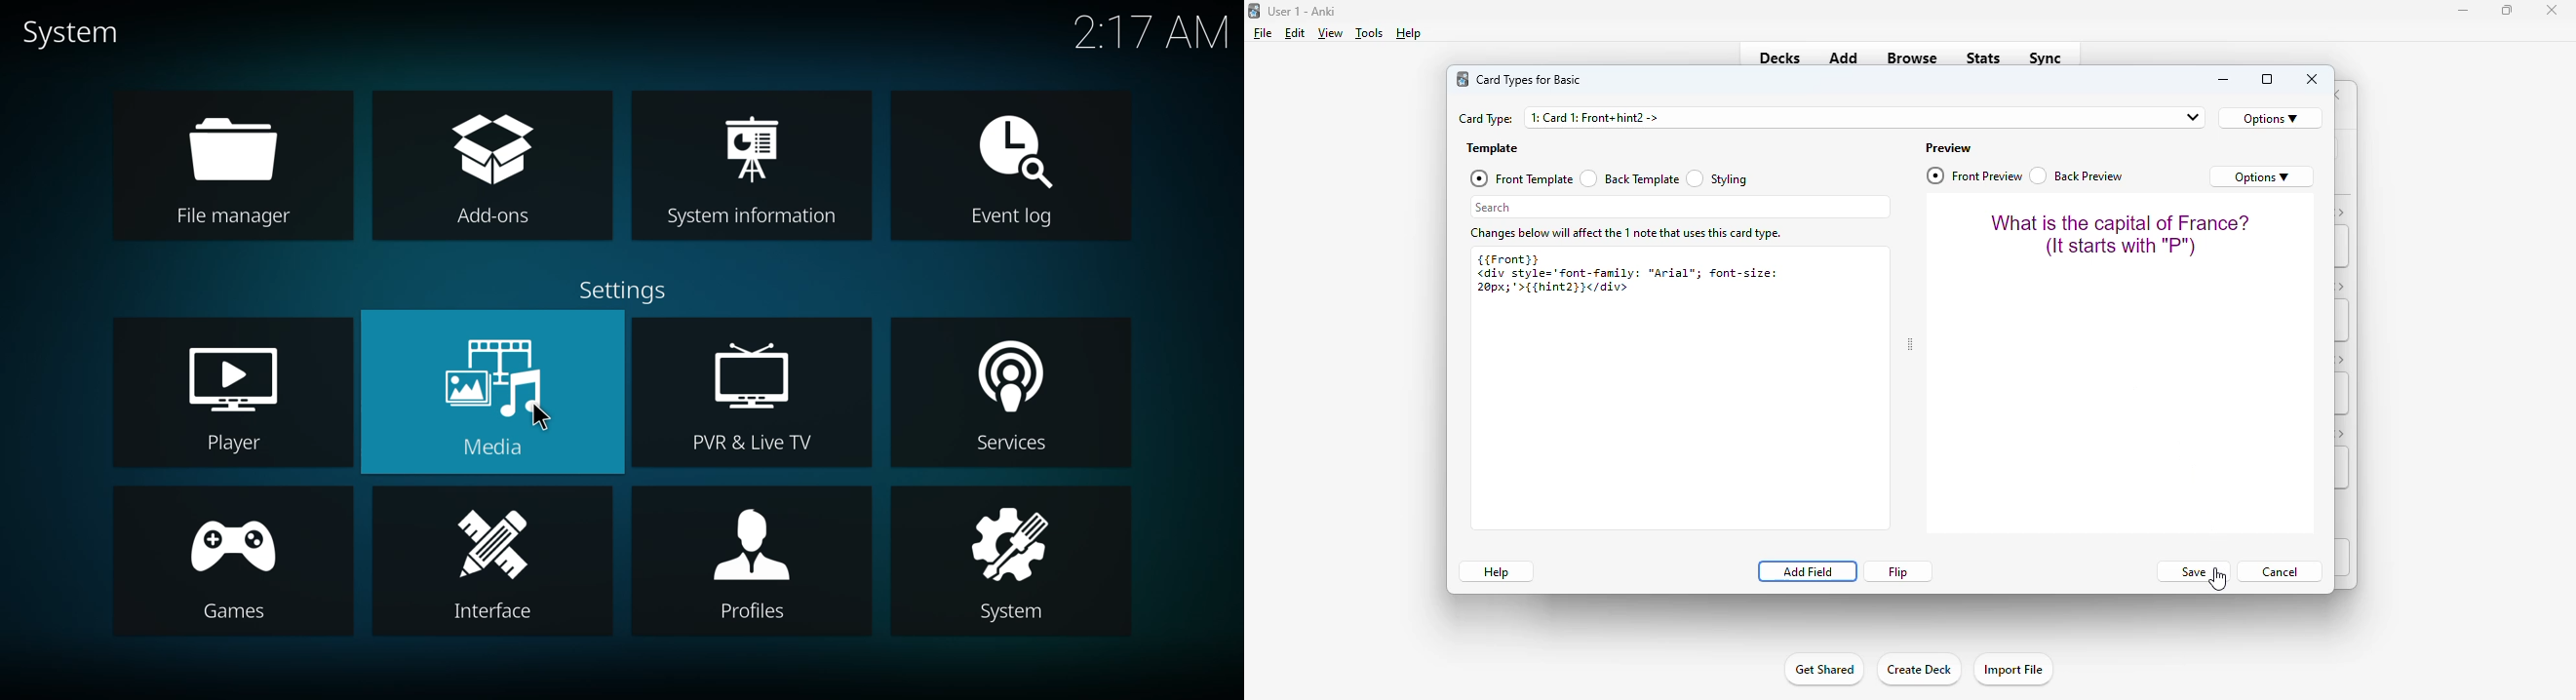 This screenshot has width=2576, height=700. What do you see at coordinates (1153, 32) in the screenshot?
I see `time` at bounding box center [1153, 32].